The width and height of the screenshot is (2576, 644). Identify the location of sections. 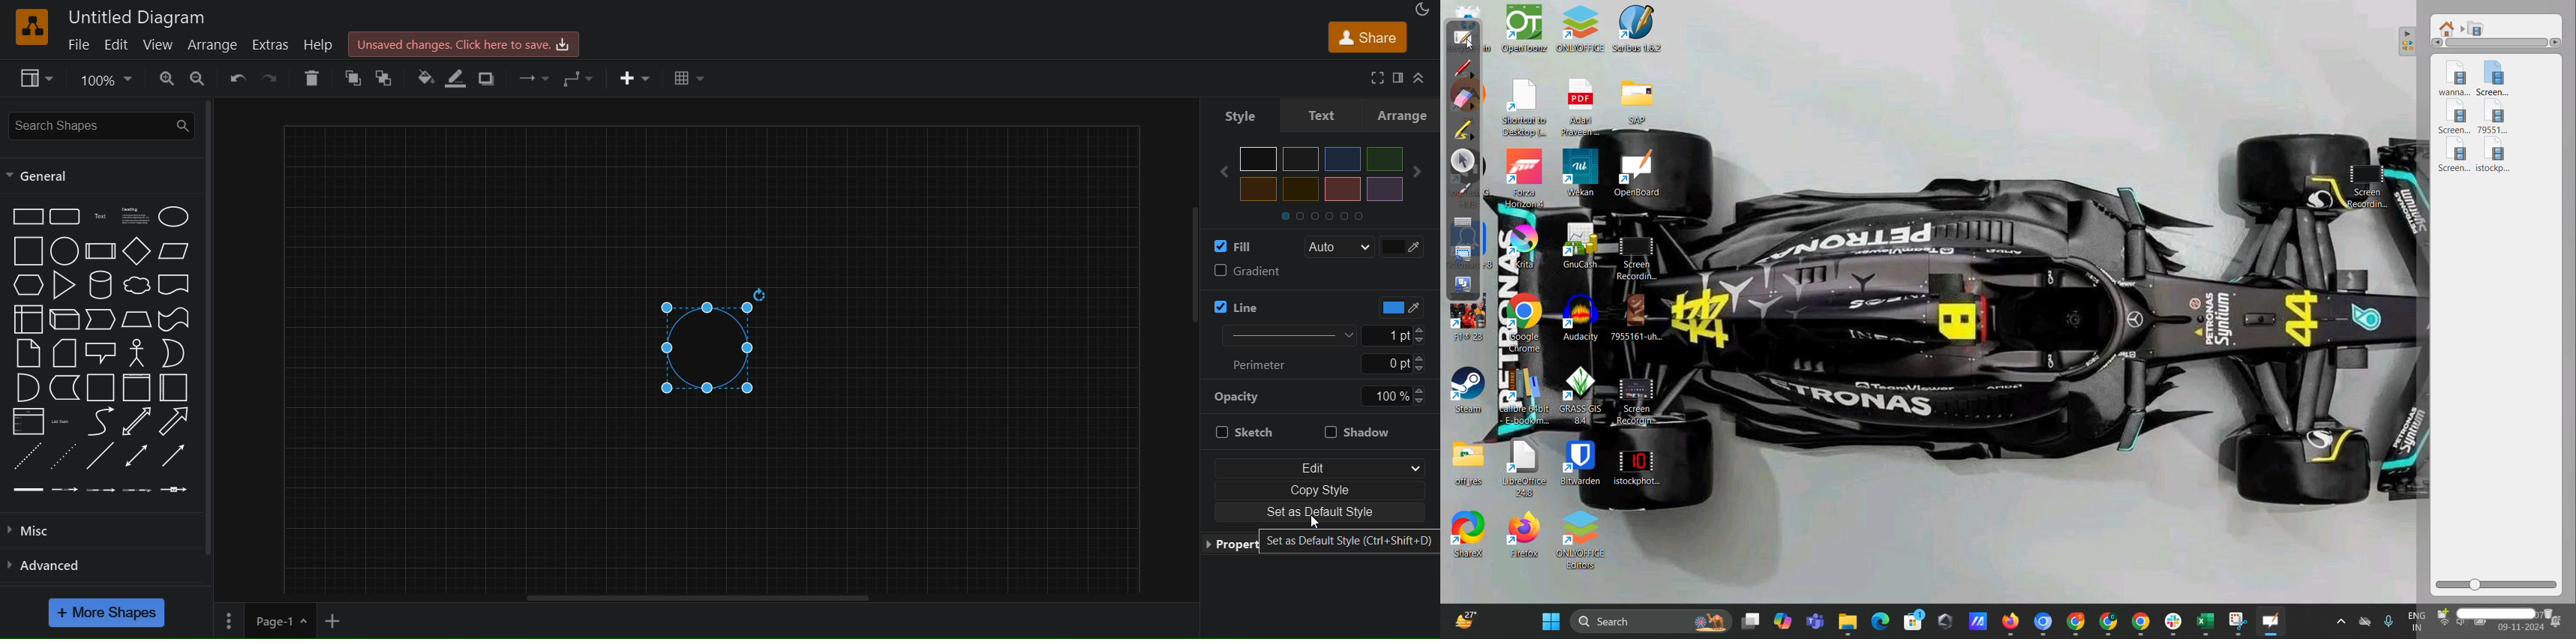
(1335, 214).